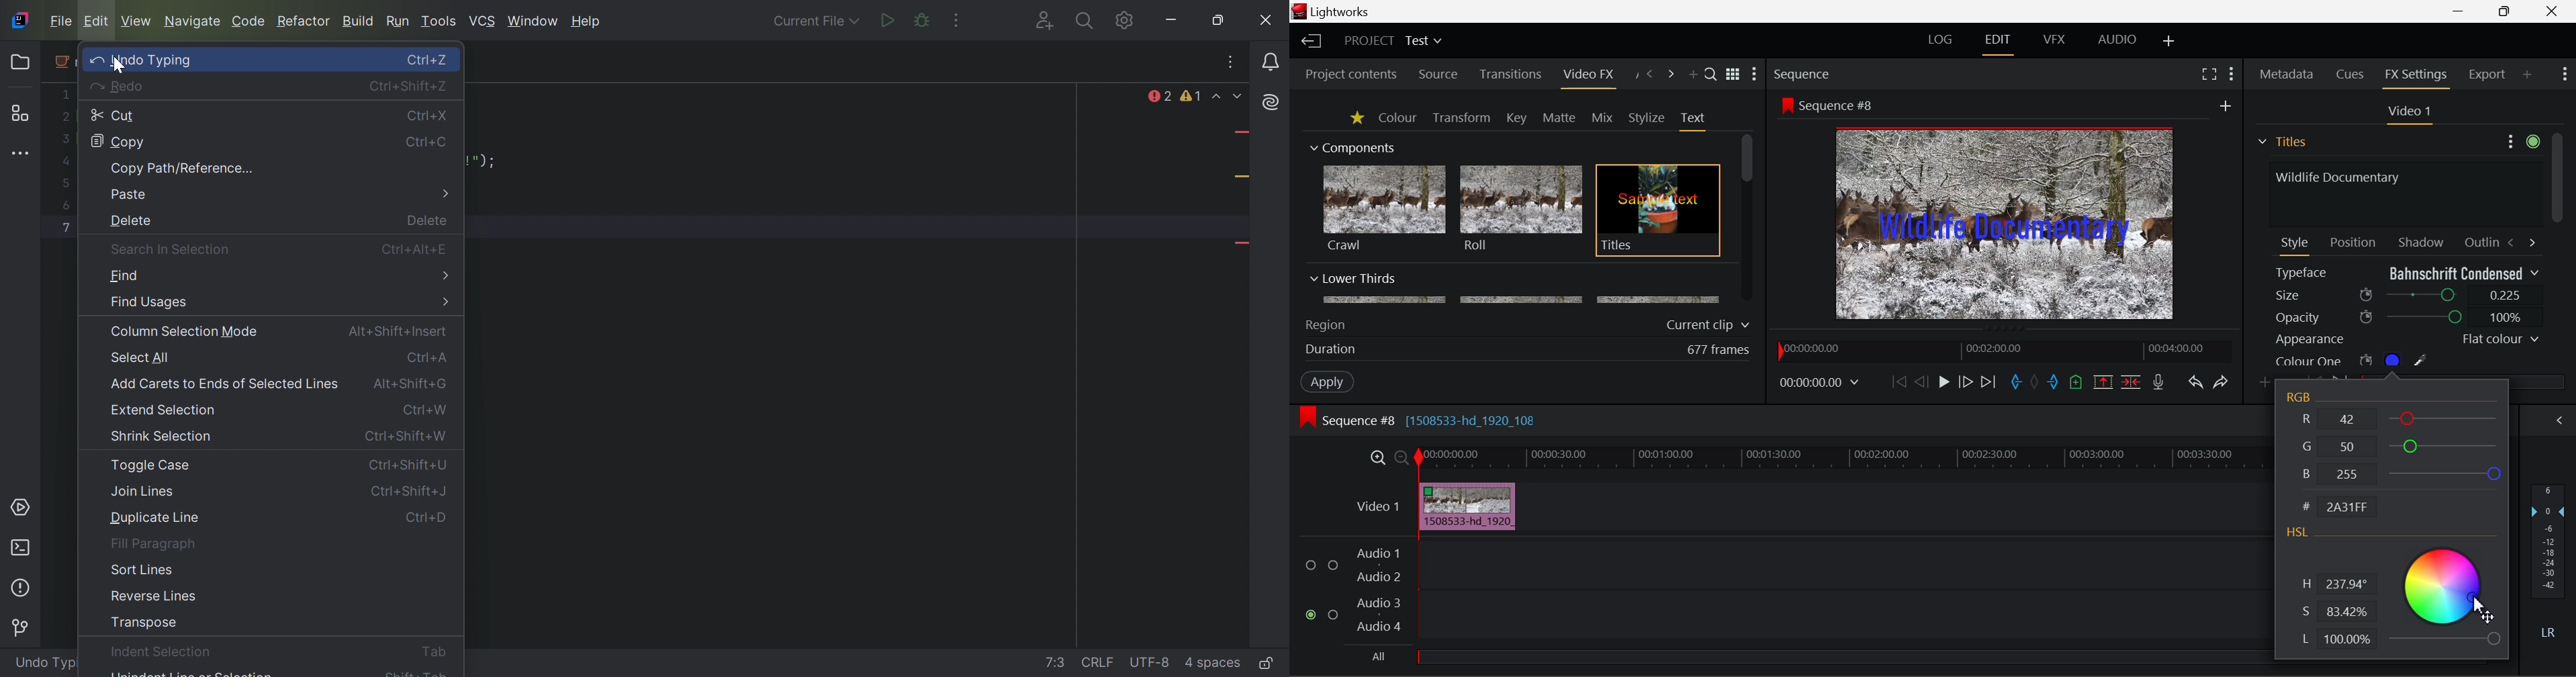 This screenshot has height=700, width=2576. I want to click on logo, so click(1301, 11).